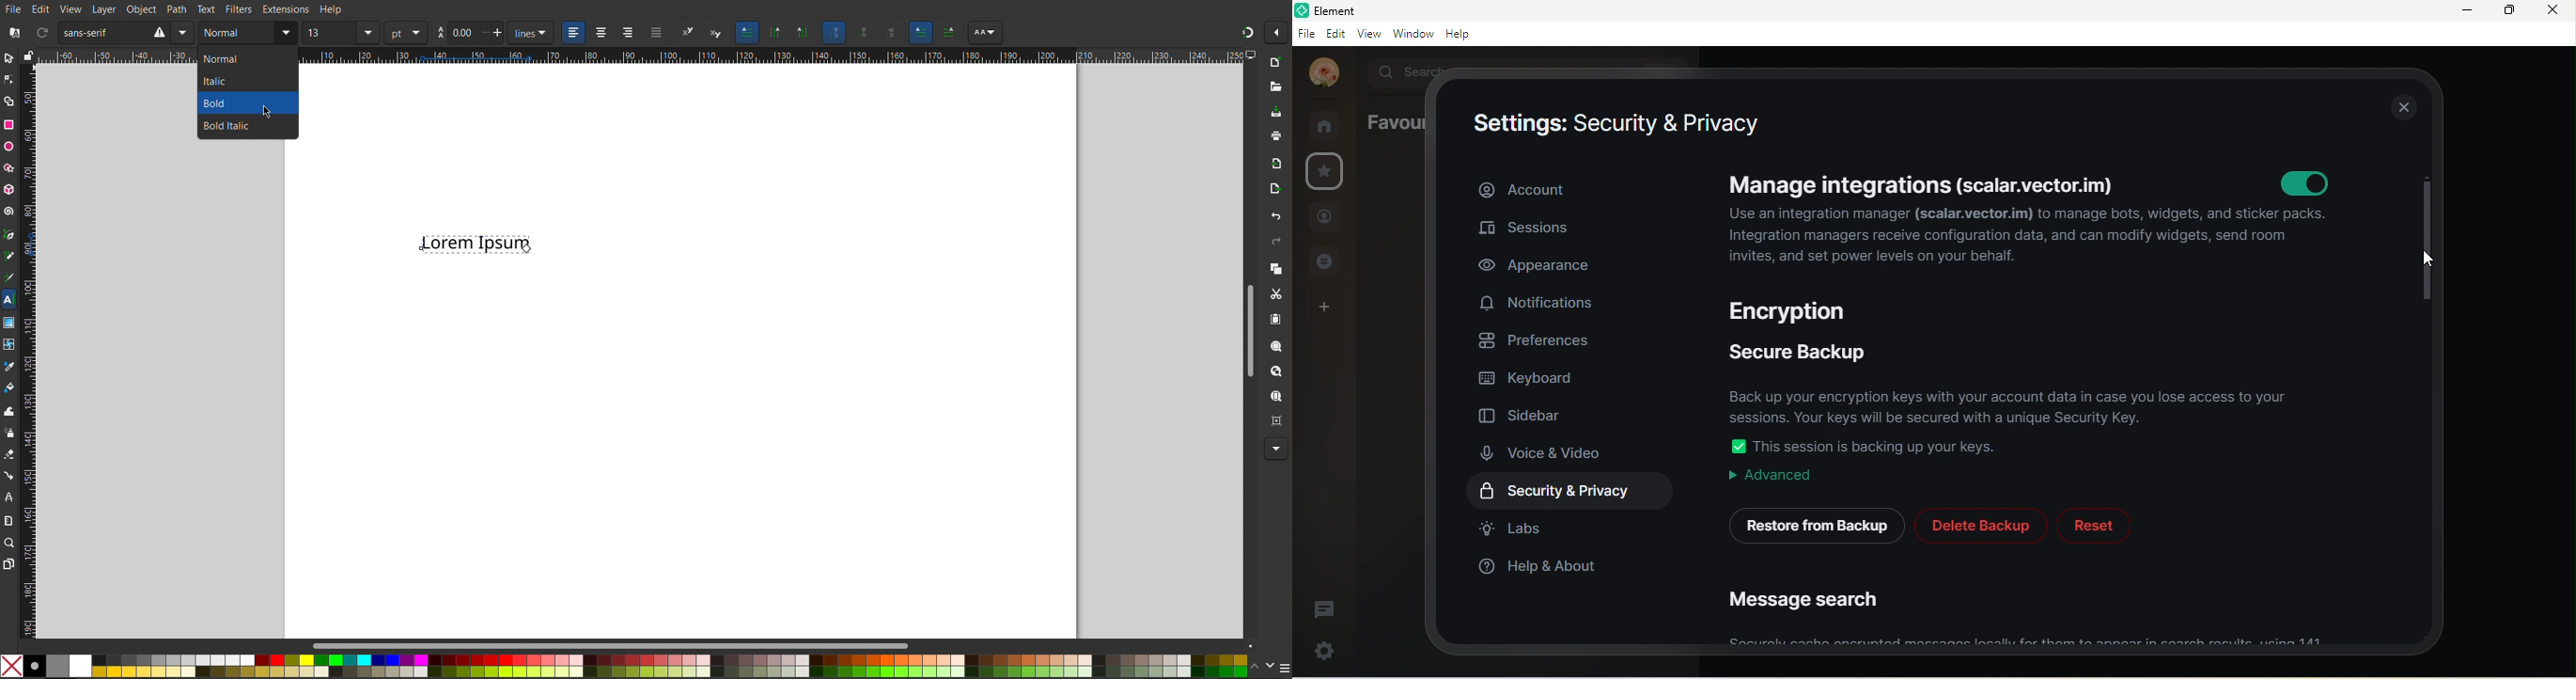 Image resolution: width=2576 pixels, height=700 pixels. Describe the element at coordinates (125, 33) in the screenshot. I see `Font` at that location.